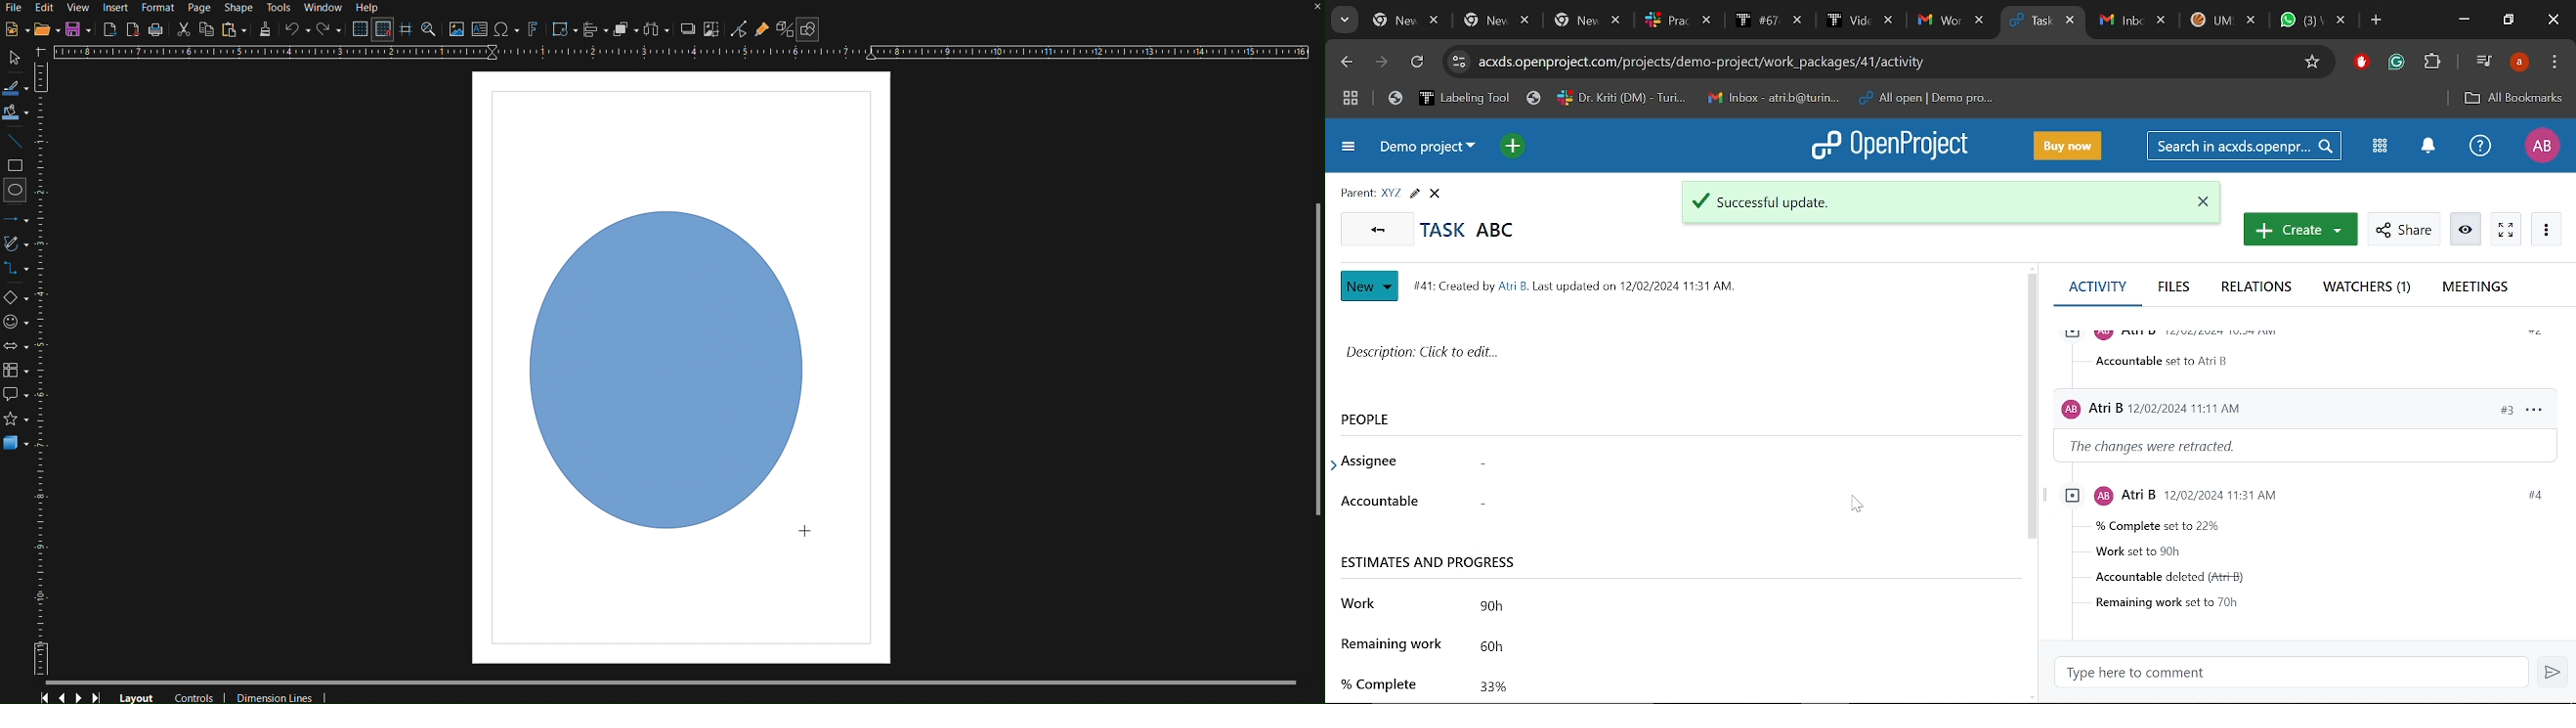 This screenshot has height=728, width=2576. Describe the element at coordinates (358, 30) in the screenshot. I see `Display Grid` at that location.